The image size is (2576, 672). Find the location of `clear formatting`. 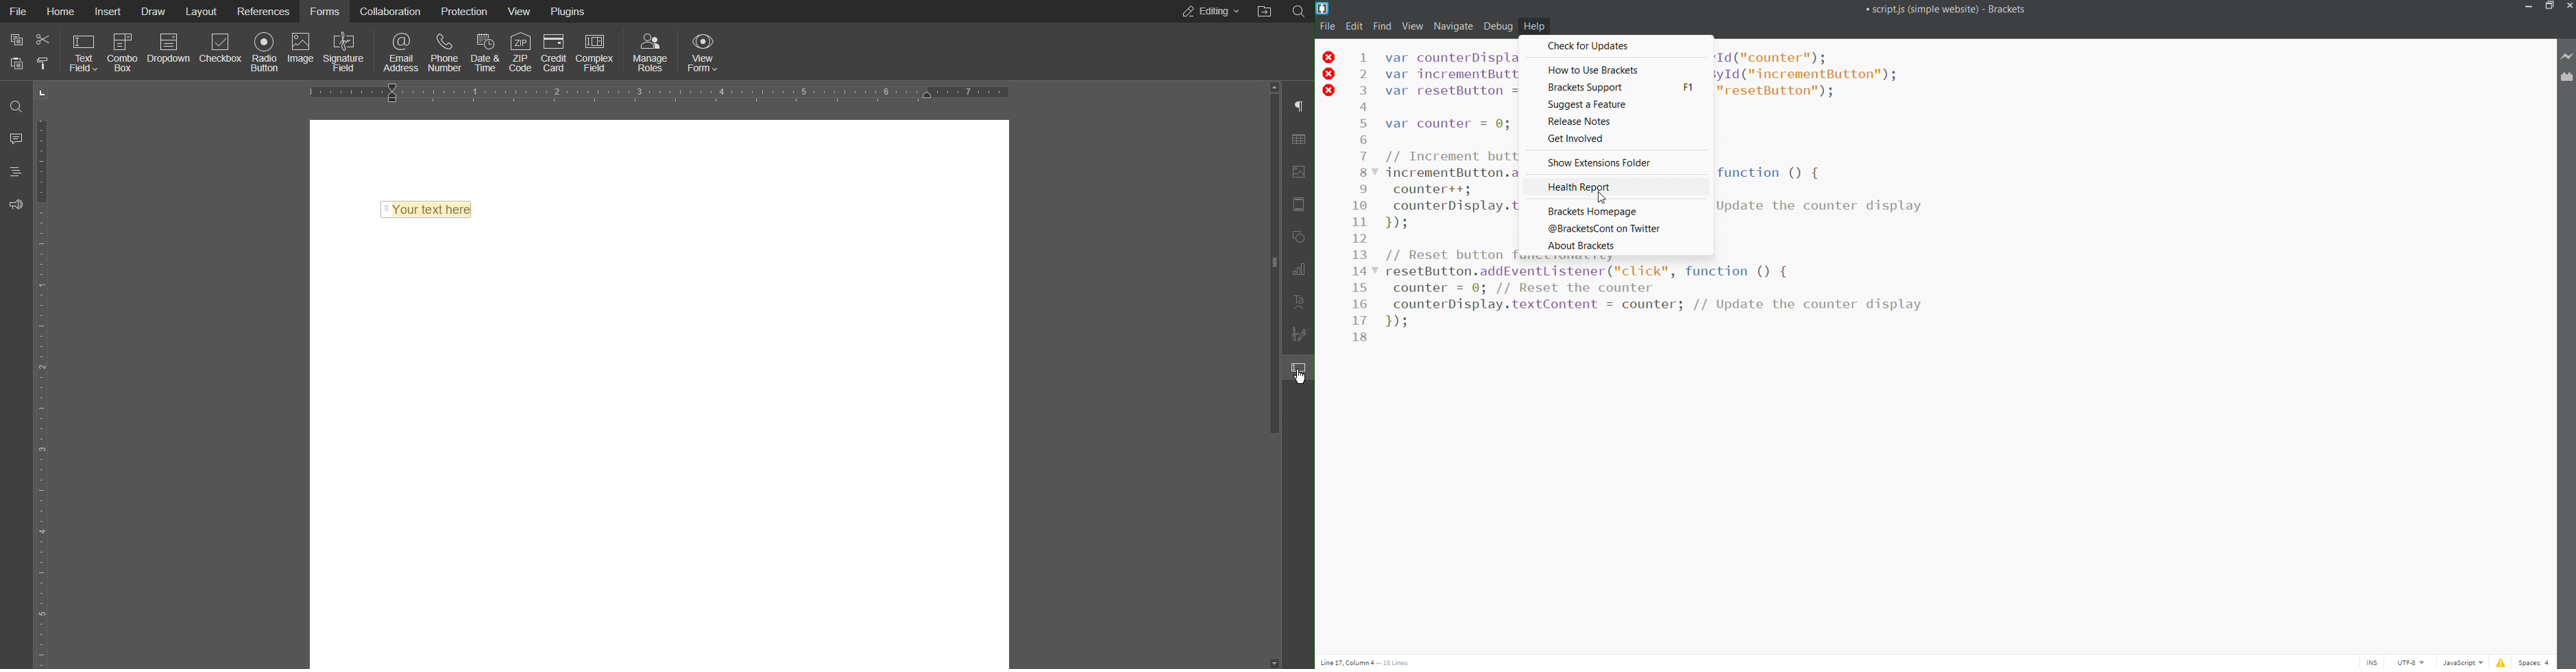

clear formatting is located at coordinates (44, 62).